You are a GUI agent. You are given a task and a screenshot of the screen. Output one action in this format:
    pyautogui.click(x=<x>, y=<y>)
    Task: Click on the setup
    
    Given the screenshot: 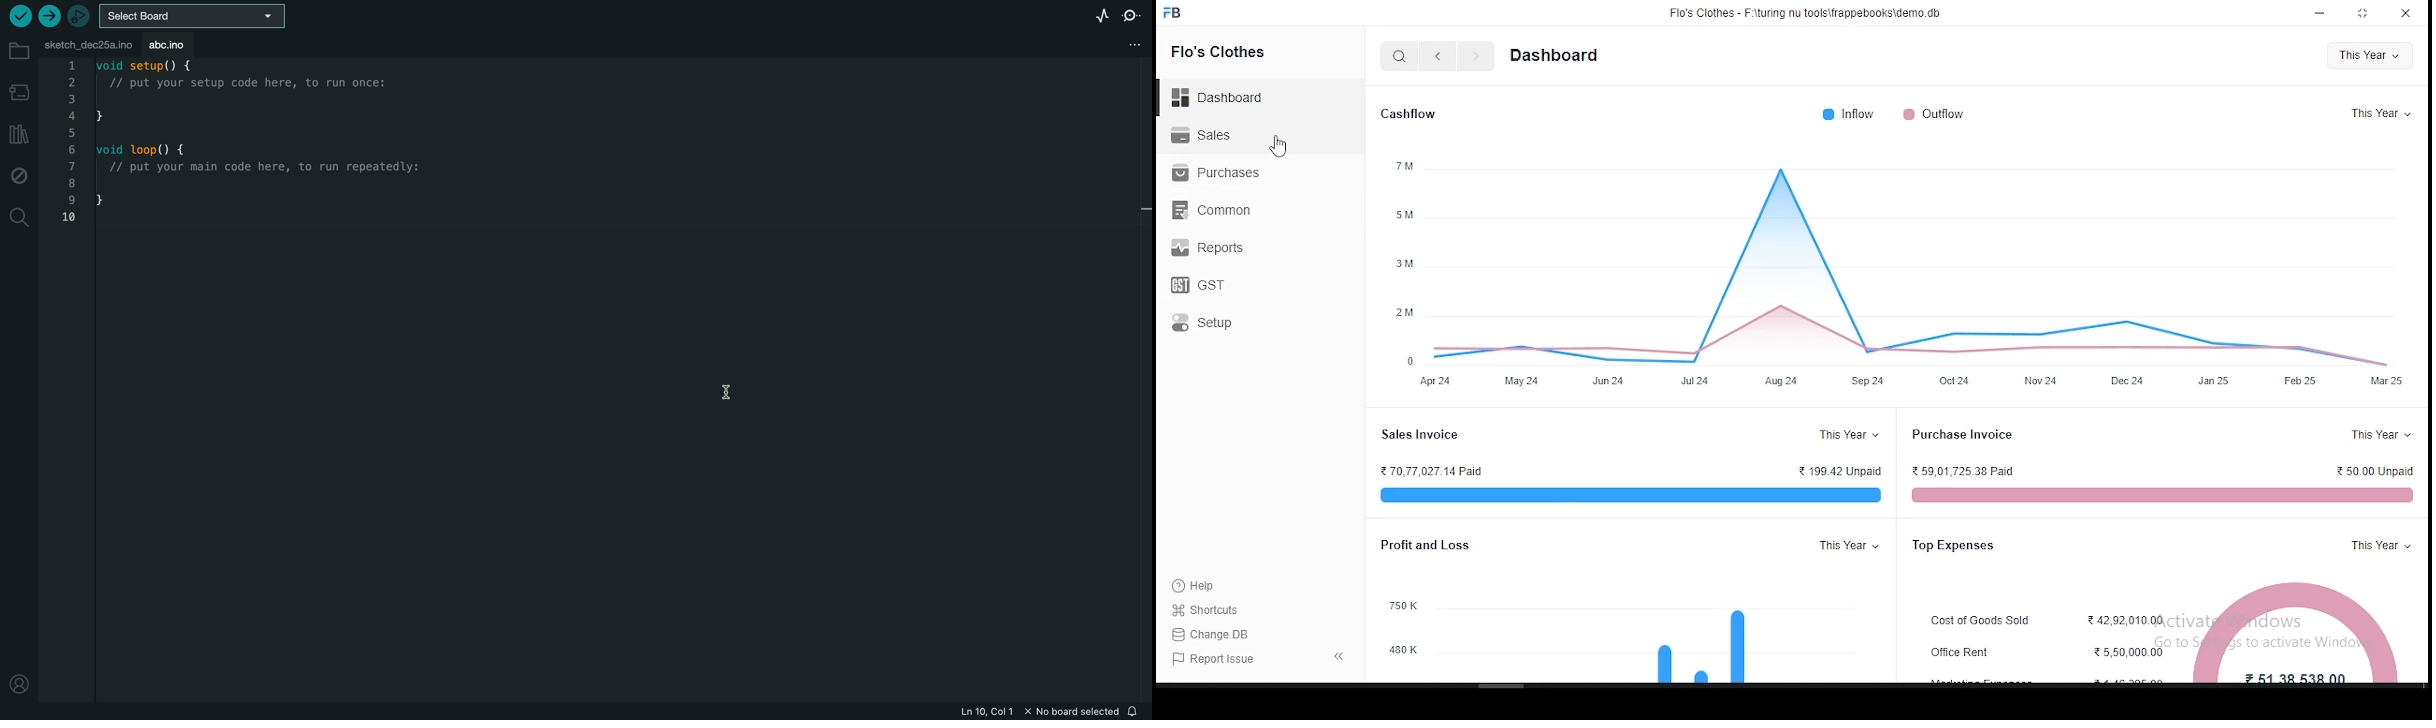 What is the action you would take?
    pyautogui.click(x=1228, y=325)
    